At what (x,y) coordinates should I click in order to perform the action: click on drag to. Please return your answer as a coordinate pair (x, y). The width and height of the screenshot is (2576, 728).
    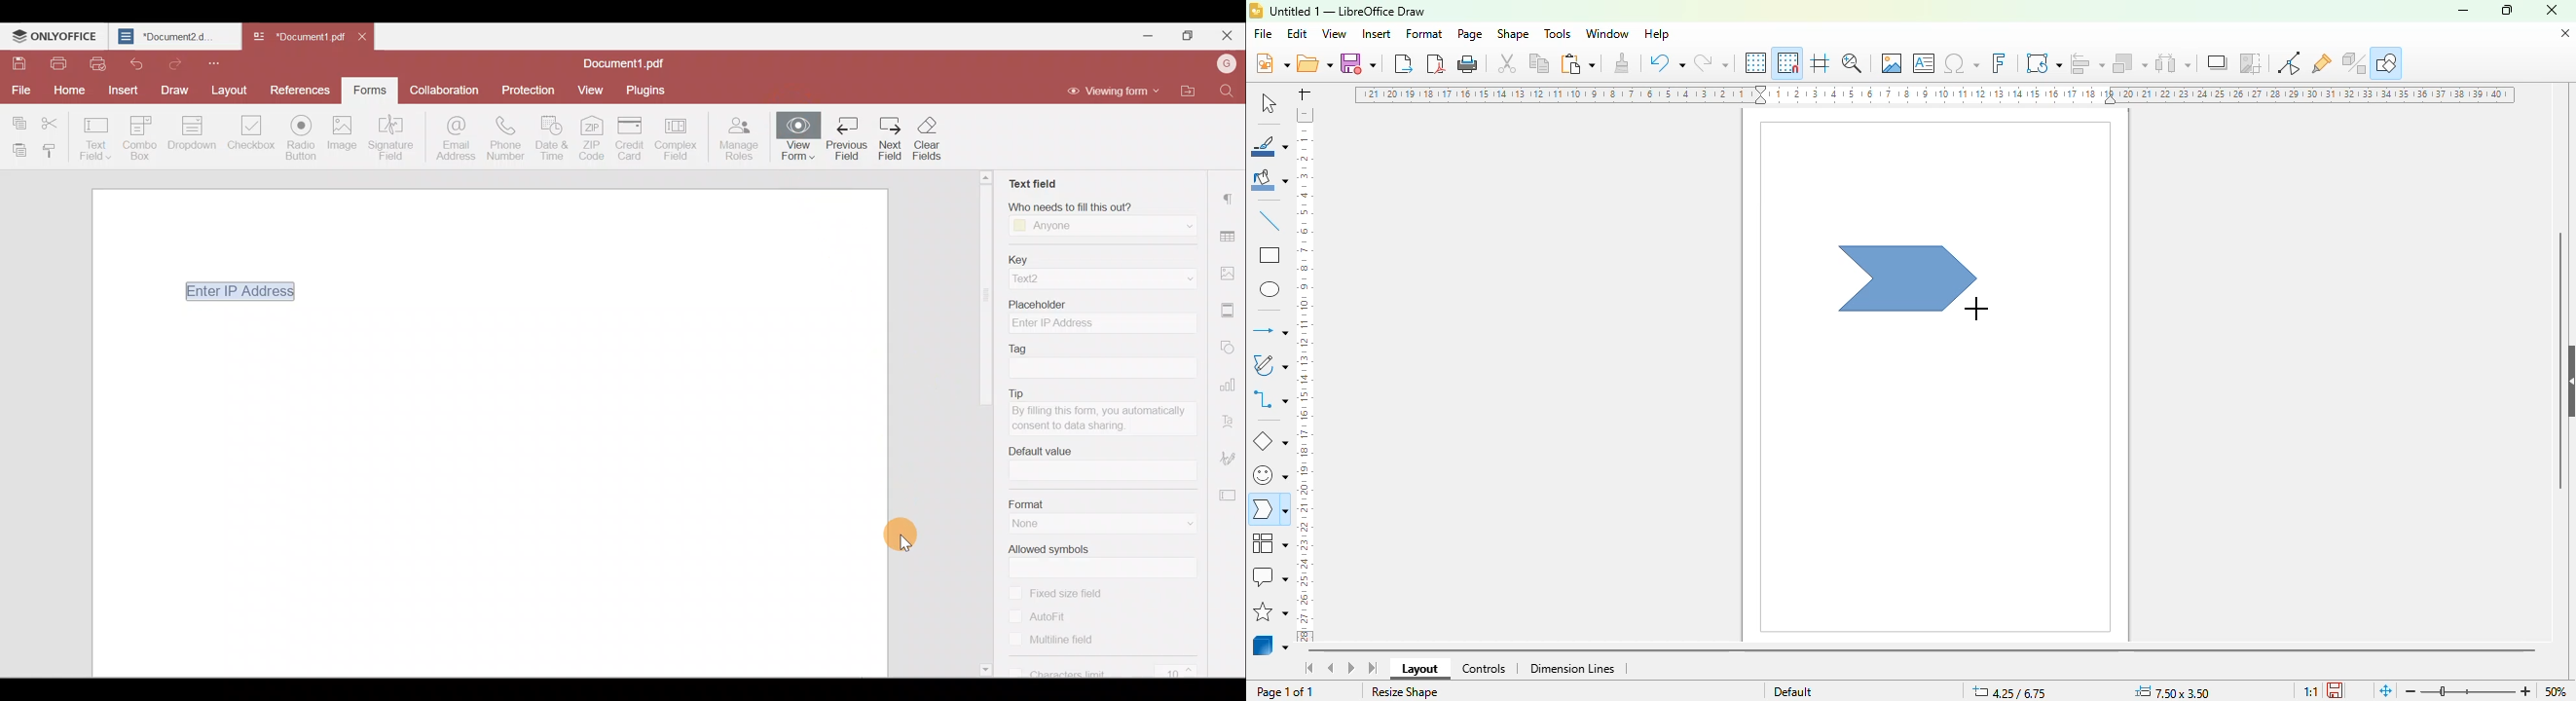
    Looking at the image, I should click on (1976, 310).